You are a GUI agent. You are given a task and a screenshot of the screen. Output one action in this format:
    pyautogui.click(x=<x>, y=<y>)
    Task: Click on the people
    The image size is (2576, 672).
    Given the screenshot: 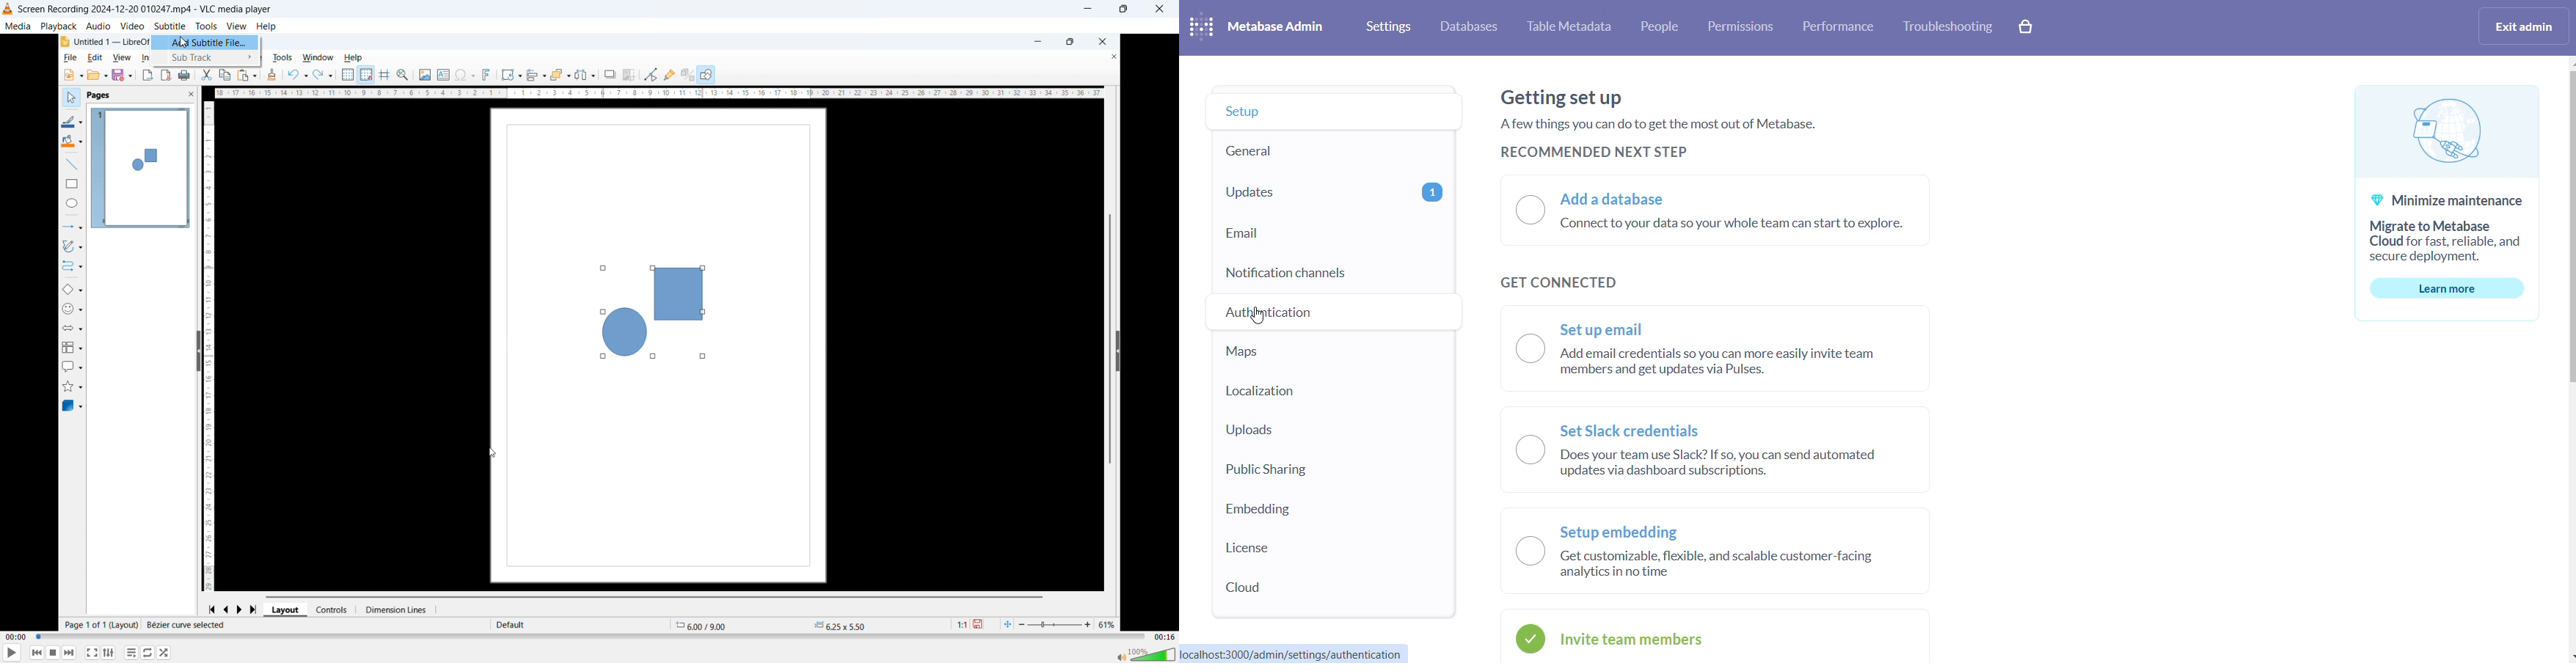 What is the action you would take?
    pyautogui.click(x=1663, y=28)
    